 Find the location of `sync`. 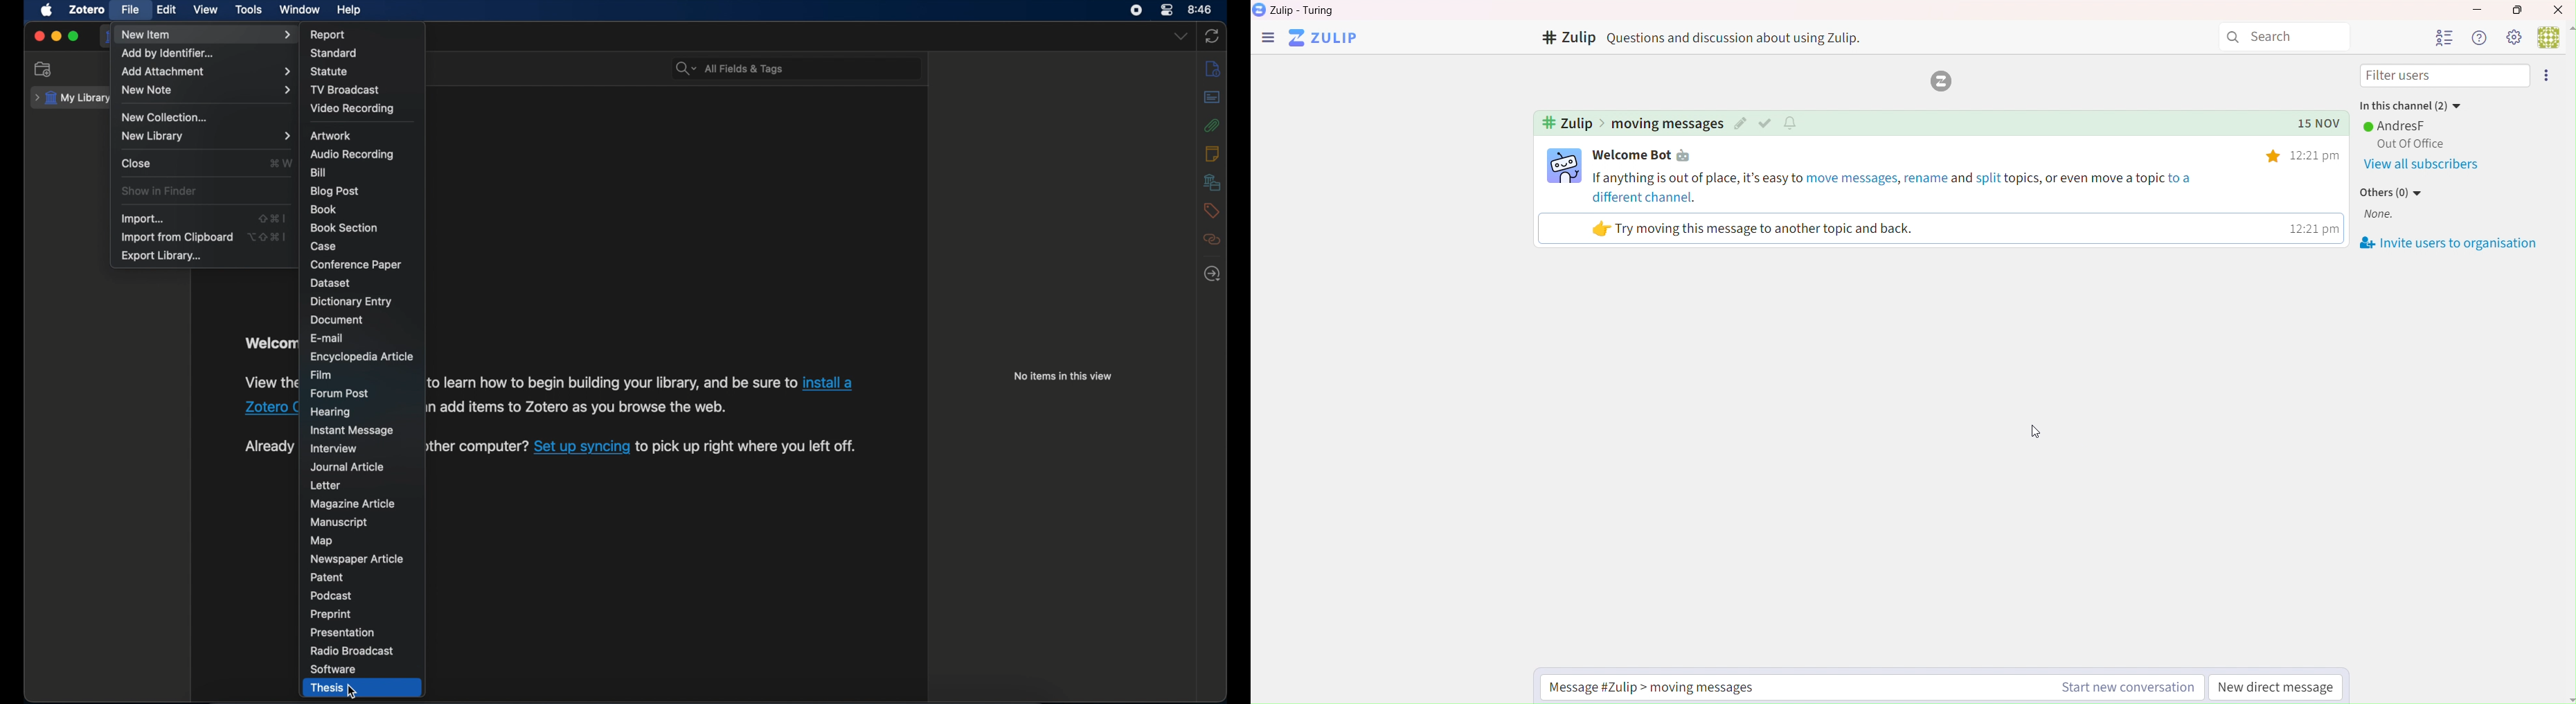

sync is located at coordinates (1212, 36).